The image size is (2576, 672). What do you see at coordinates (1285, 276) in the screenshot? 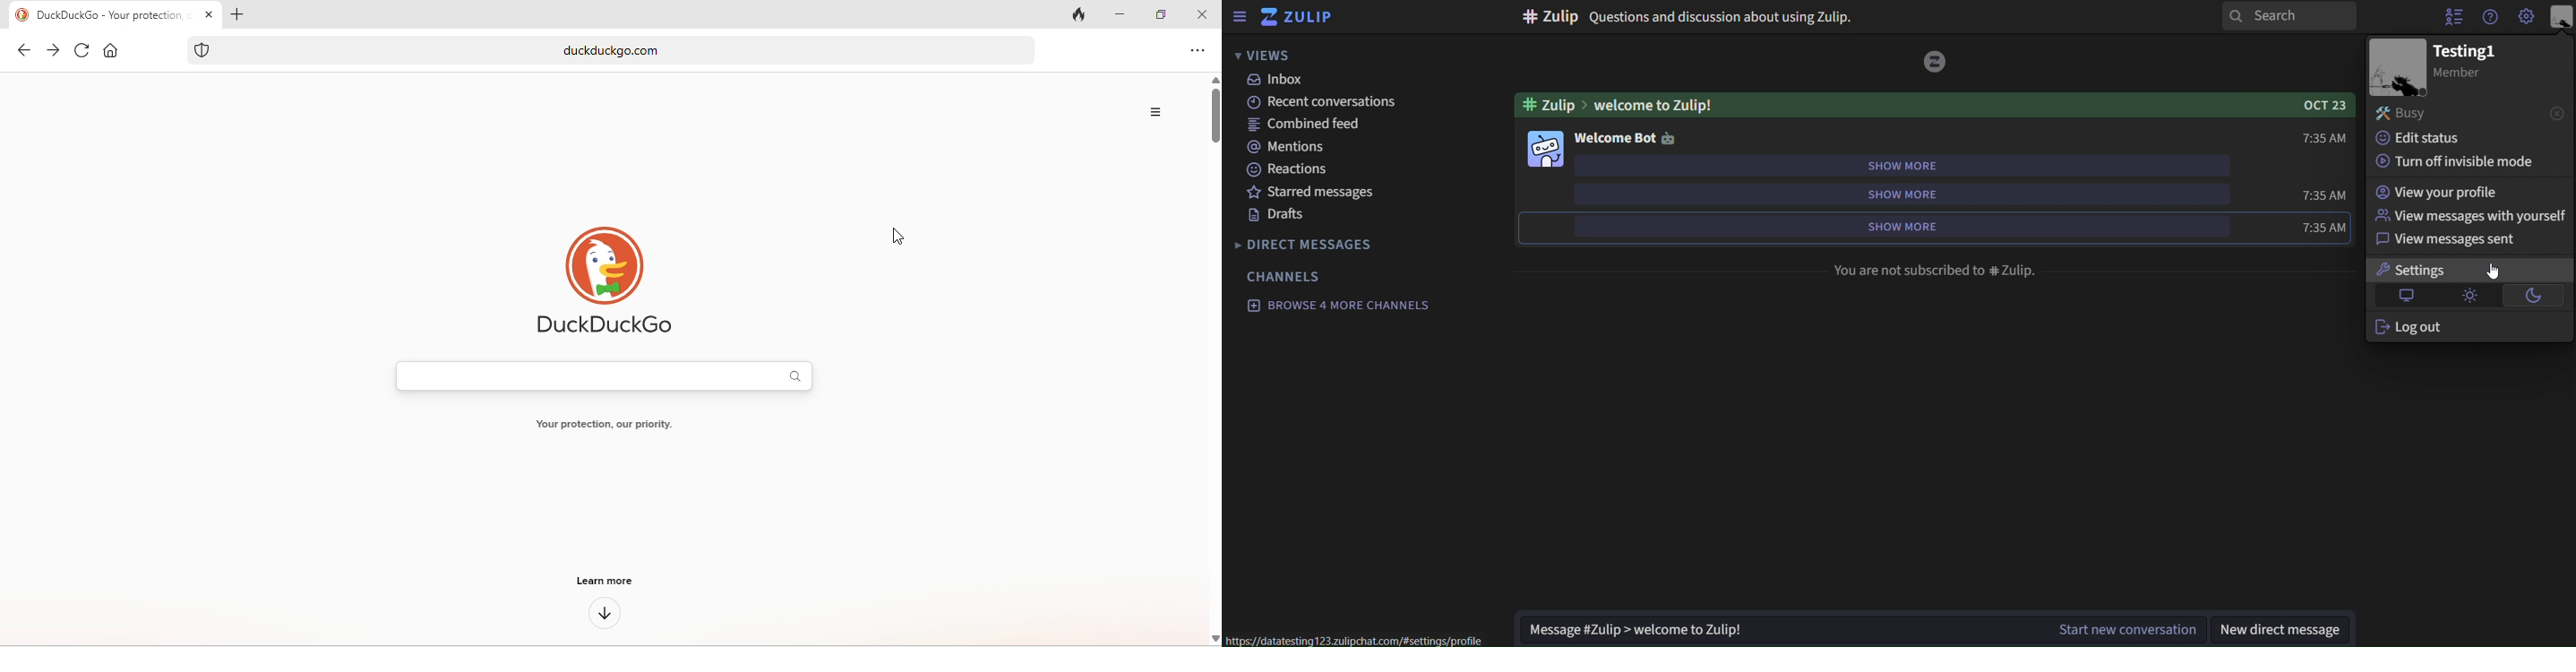
I see `channels` at bounding box center [1285, 276].